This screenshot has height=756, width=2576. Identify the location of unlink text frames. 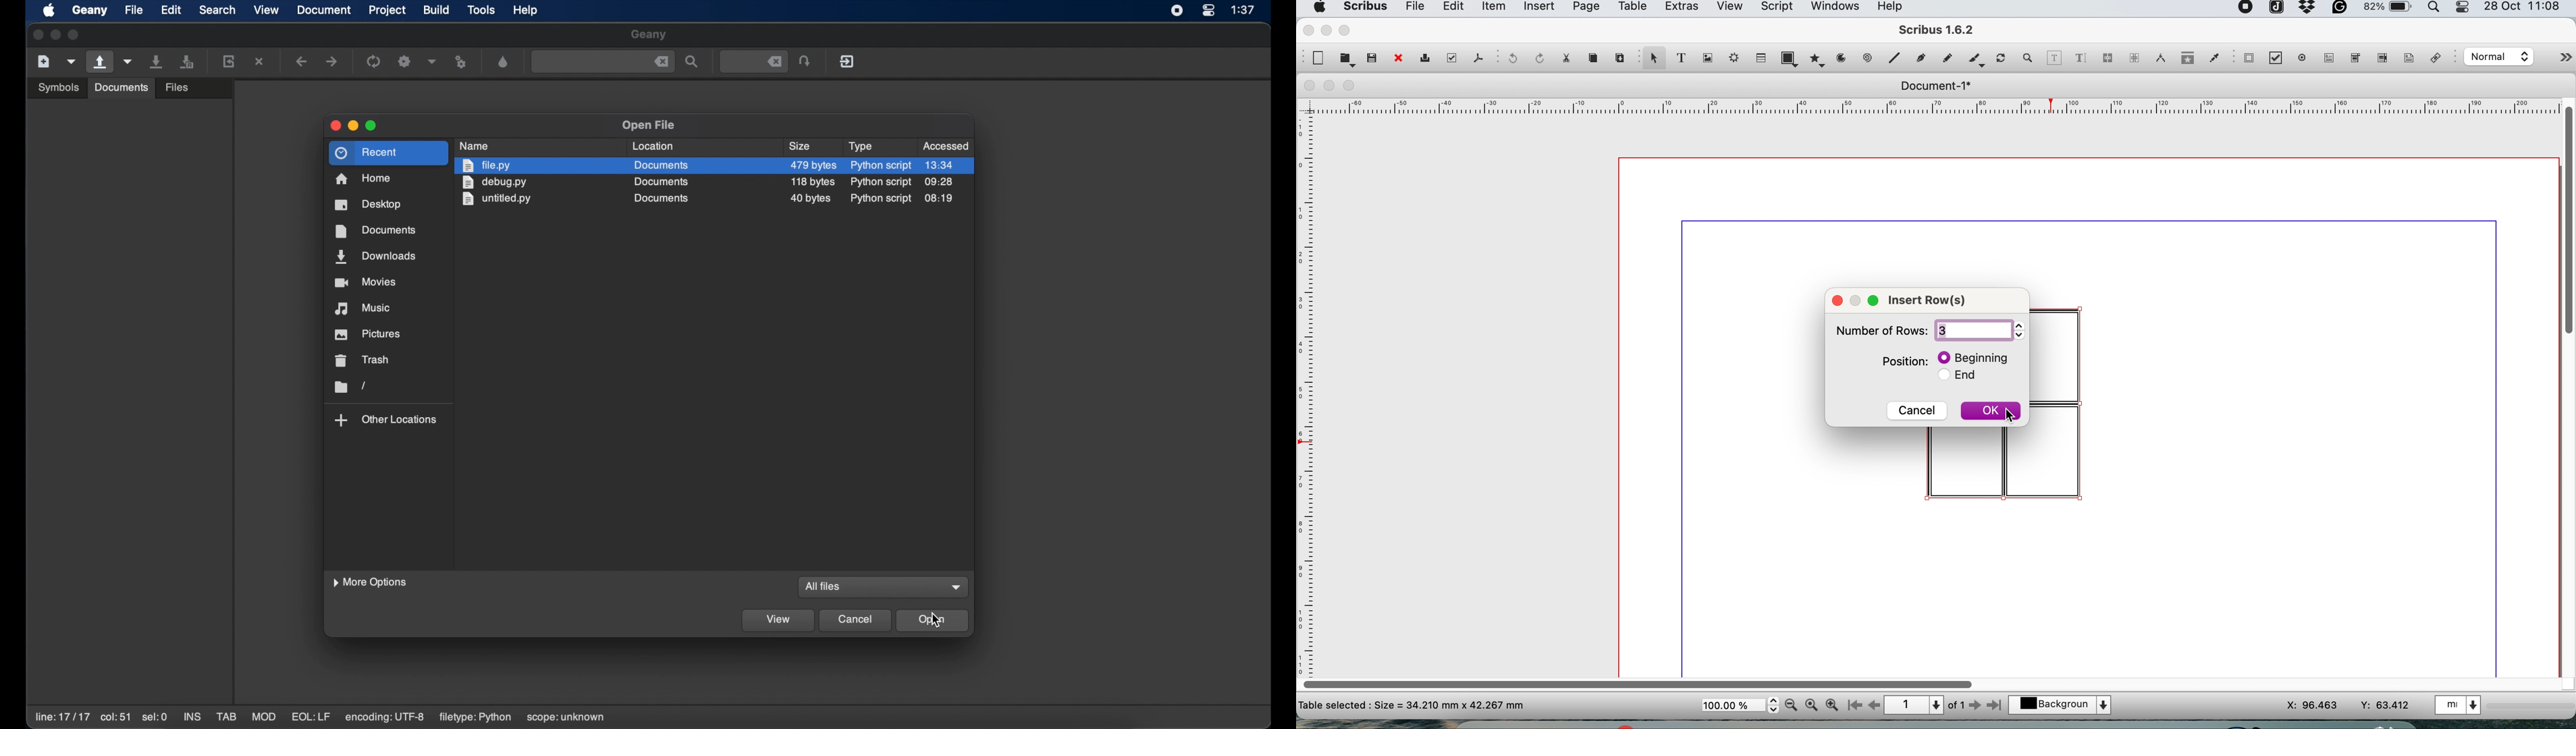
(2134, 60).